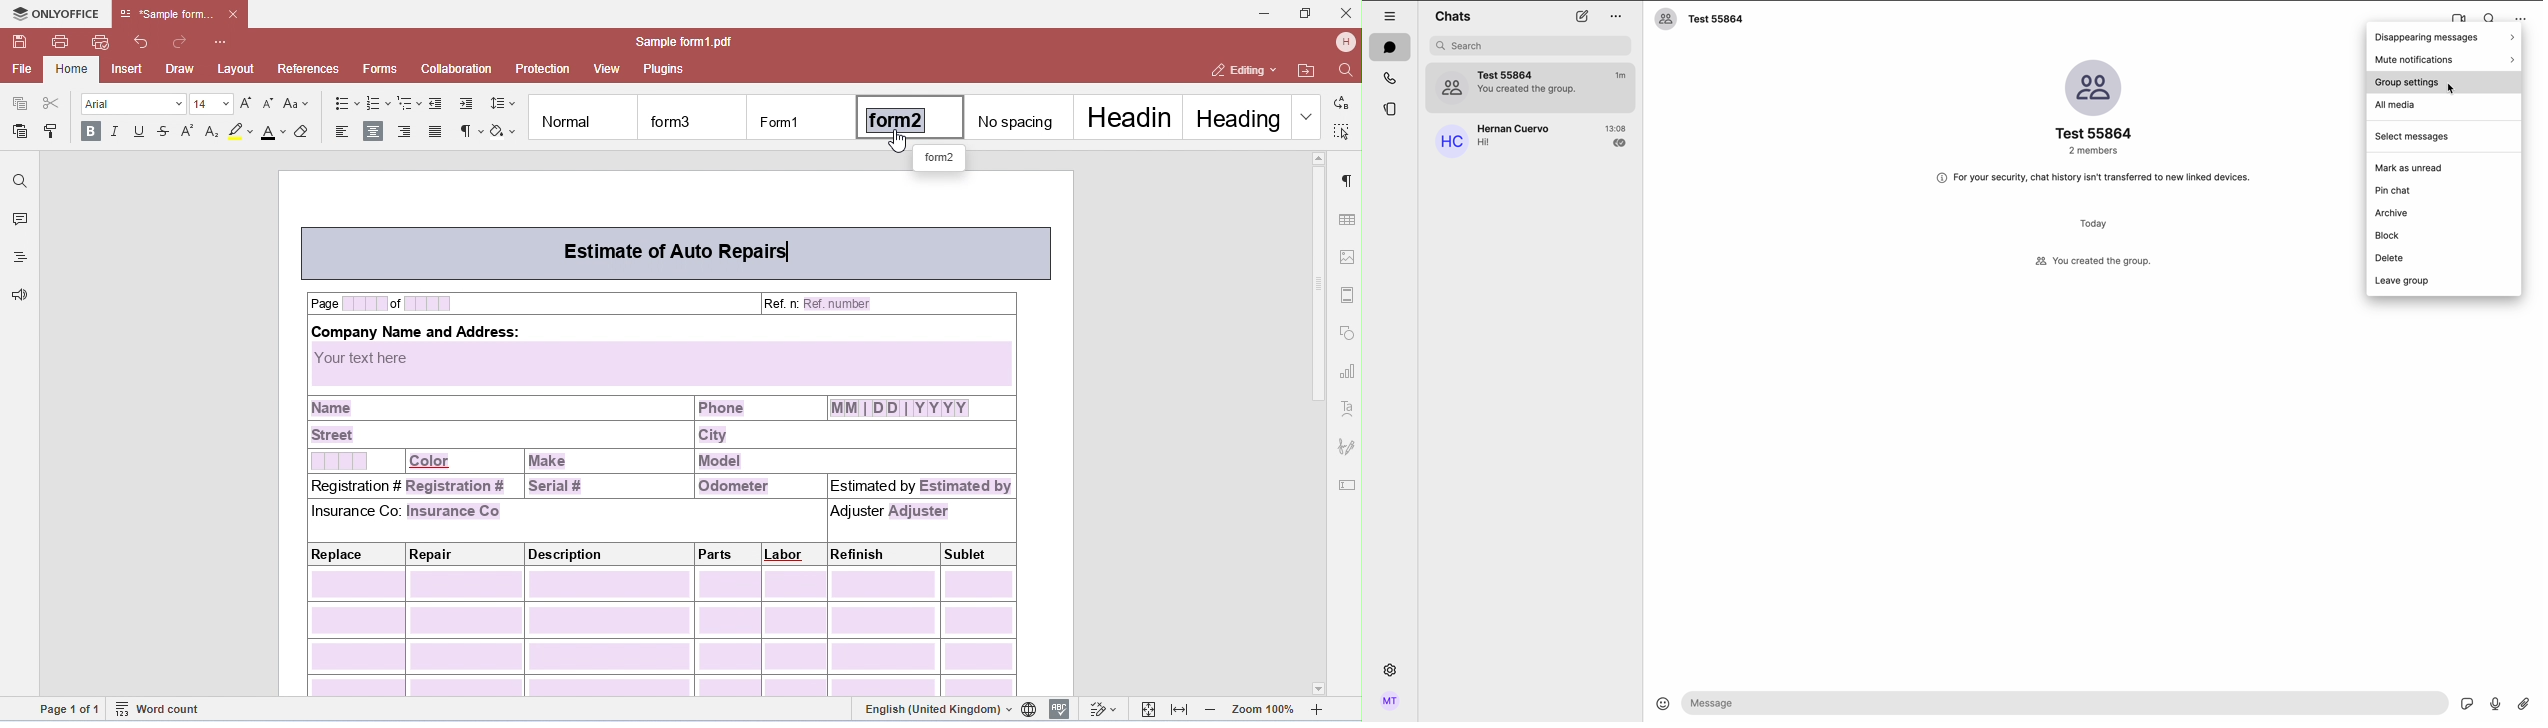 The height and width of the screenshot is (728, 2548). I want to click on attach file, so click(2523, 705).